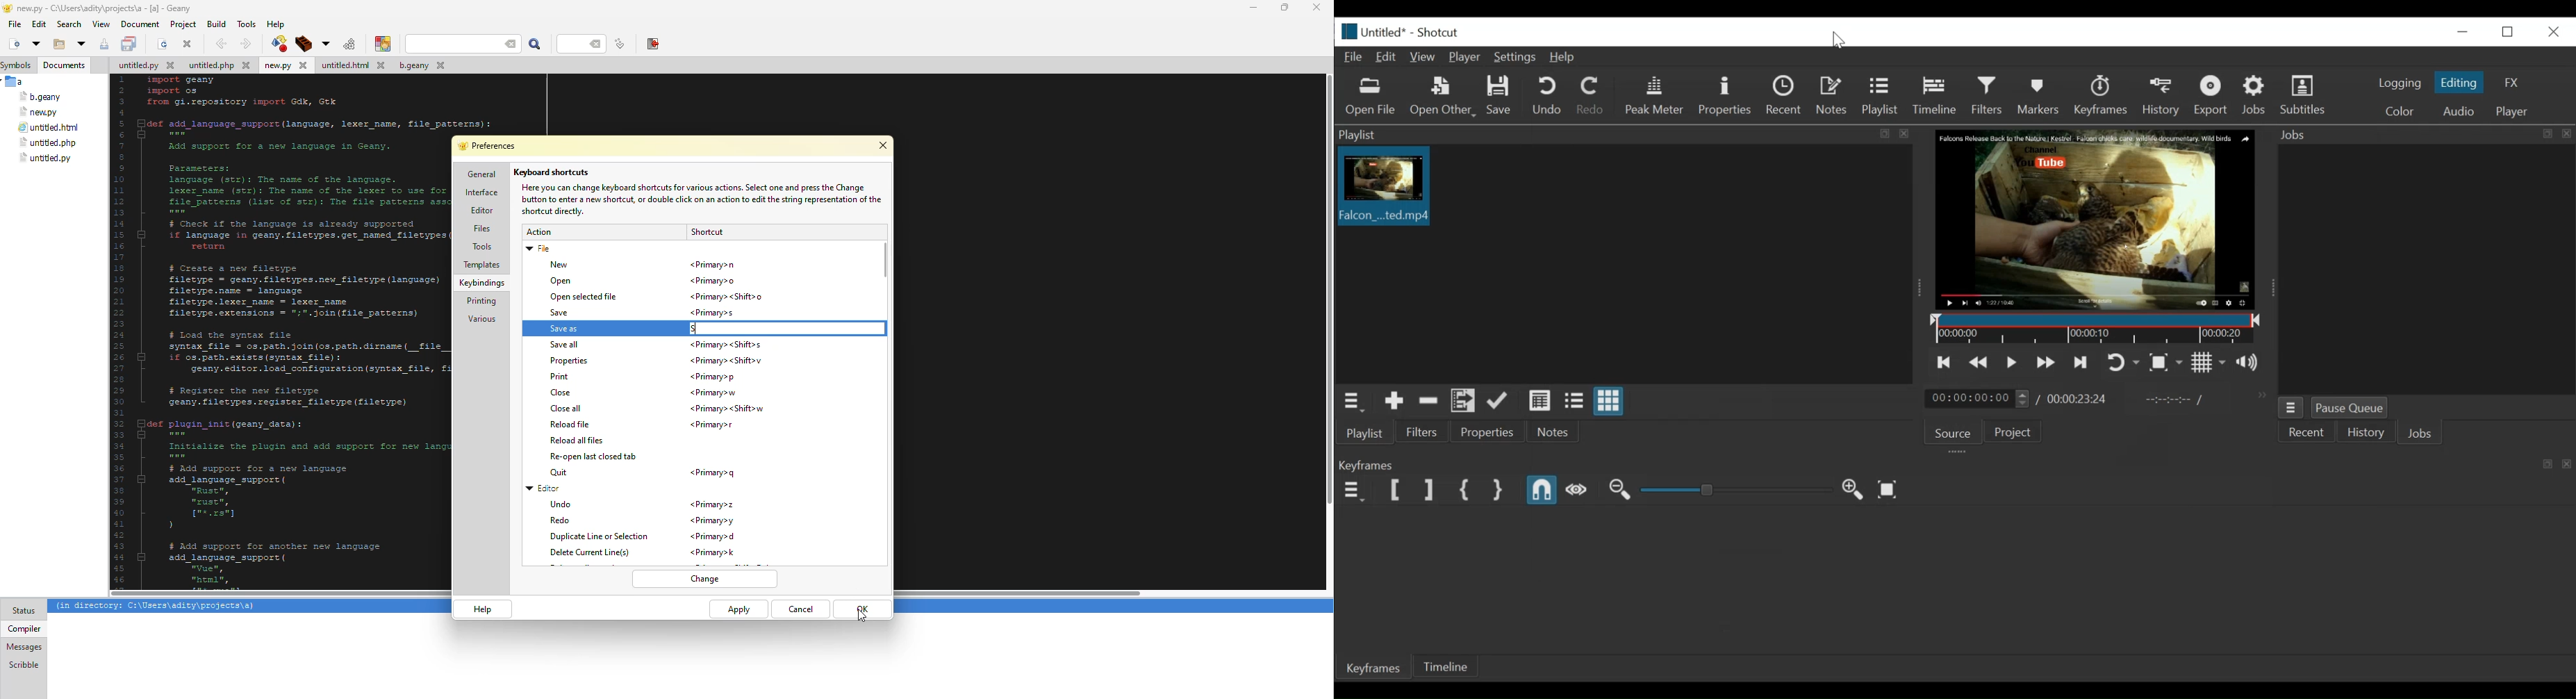 Image resolution: width=2576 pixels, height=700 pixels. I want to click on Properties, so click(1487, 433).